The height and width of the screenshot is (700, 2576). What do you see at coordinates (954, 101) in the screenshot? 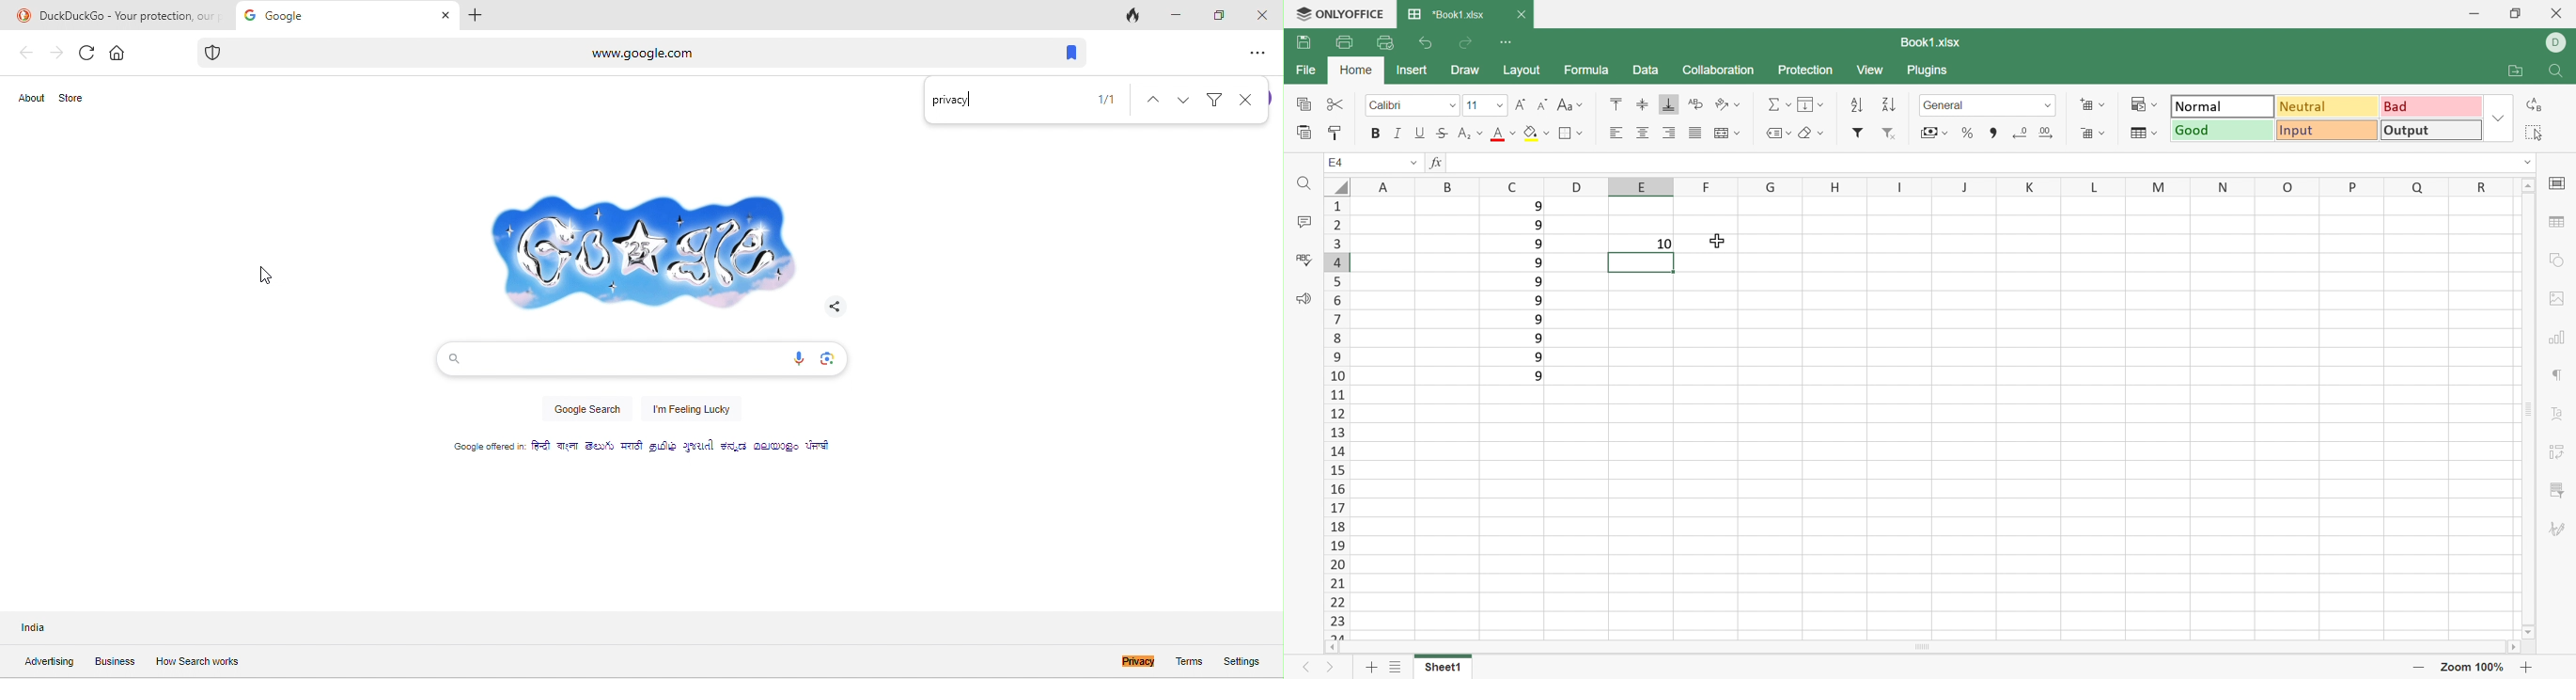
I see `Searched  a webpage for the word "privacy''` at bounding box center [954, 101].